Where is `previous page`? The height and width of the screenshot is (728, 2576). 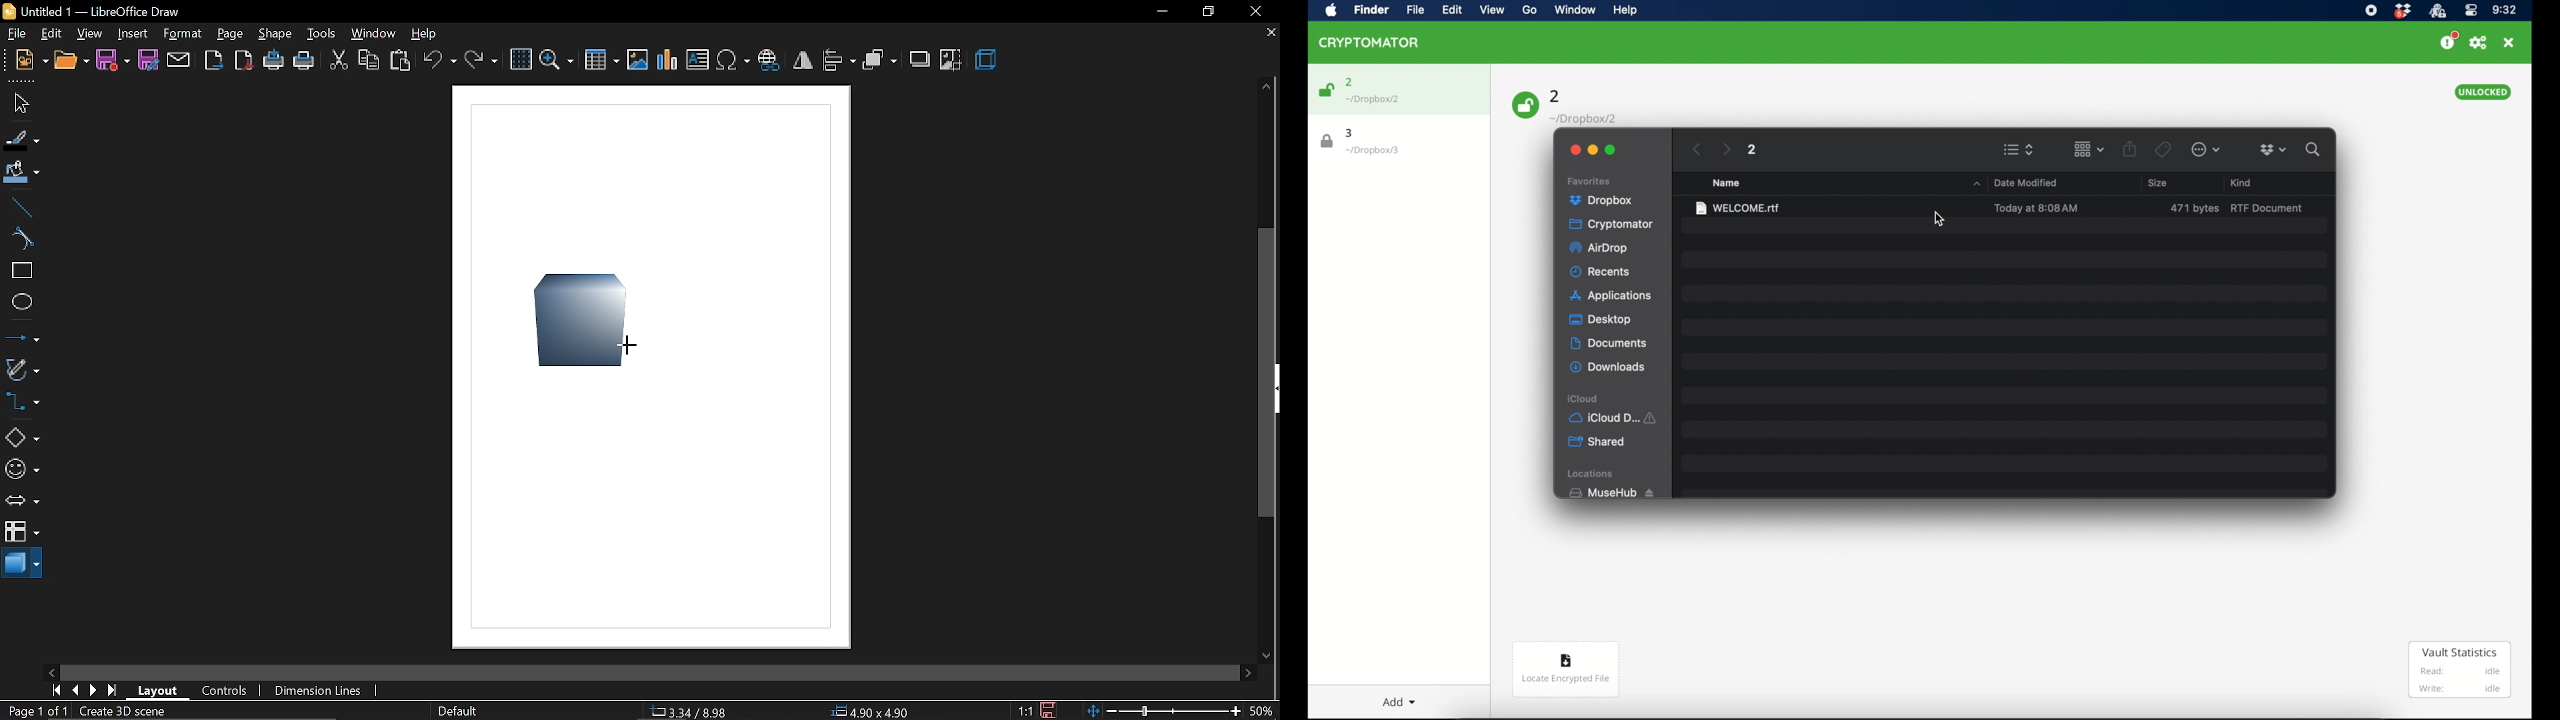 previous page is located at coordinates (72, 691).